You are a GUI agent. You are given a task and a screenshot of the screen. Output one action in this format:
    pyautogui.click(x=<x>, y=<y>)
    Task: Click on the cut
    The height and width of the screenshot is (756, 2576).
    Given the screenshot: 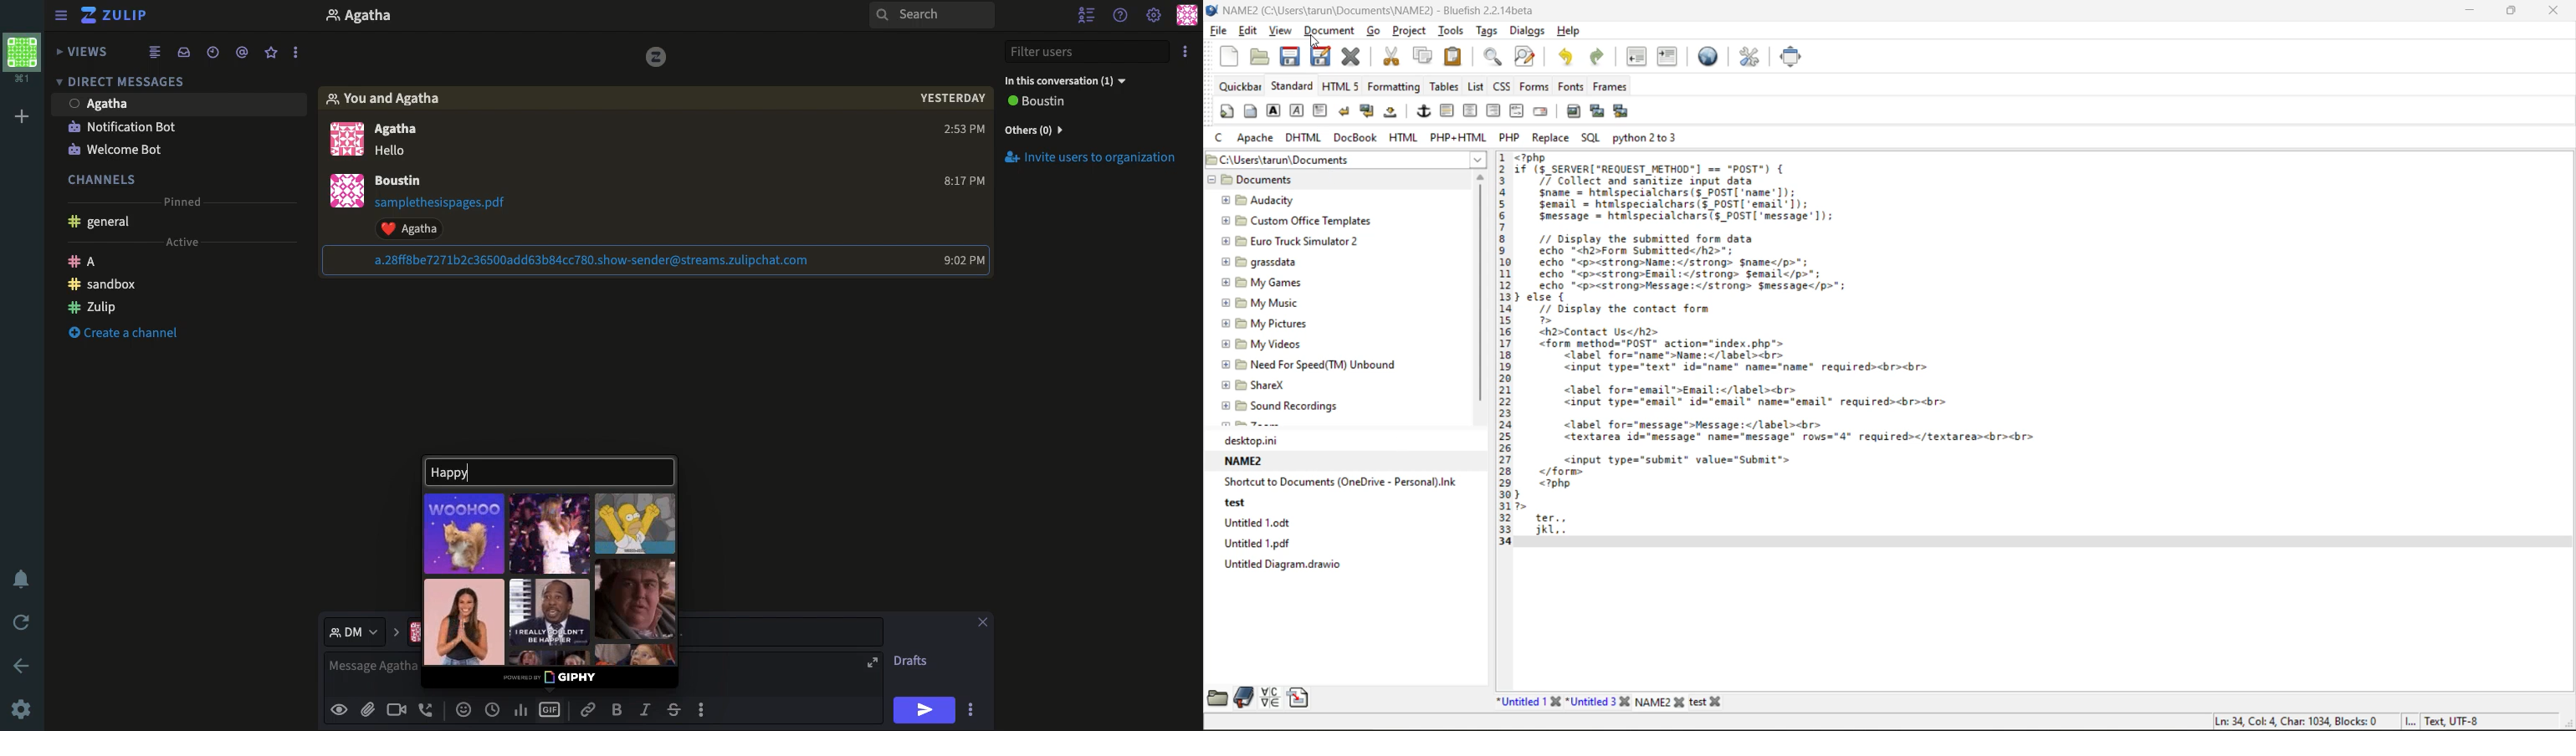 What is the action you would take?
    pyautogui.click(x=1394, y=56)
    